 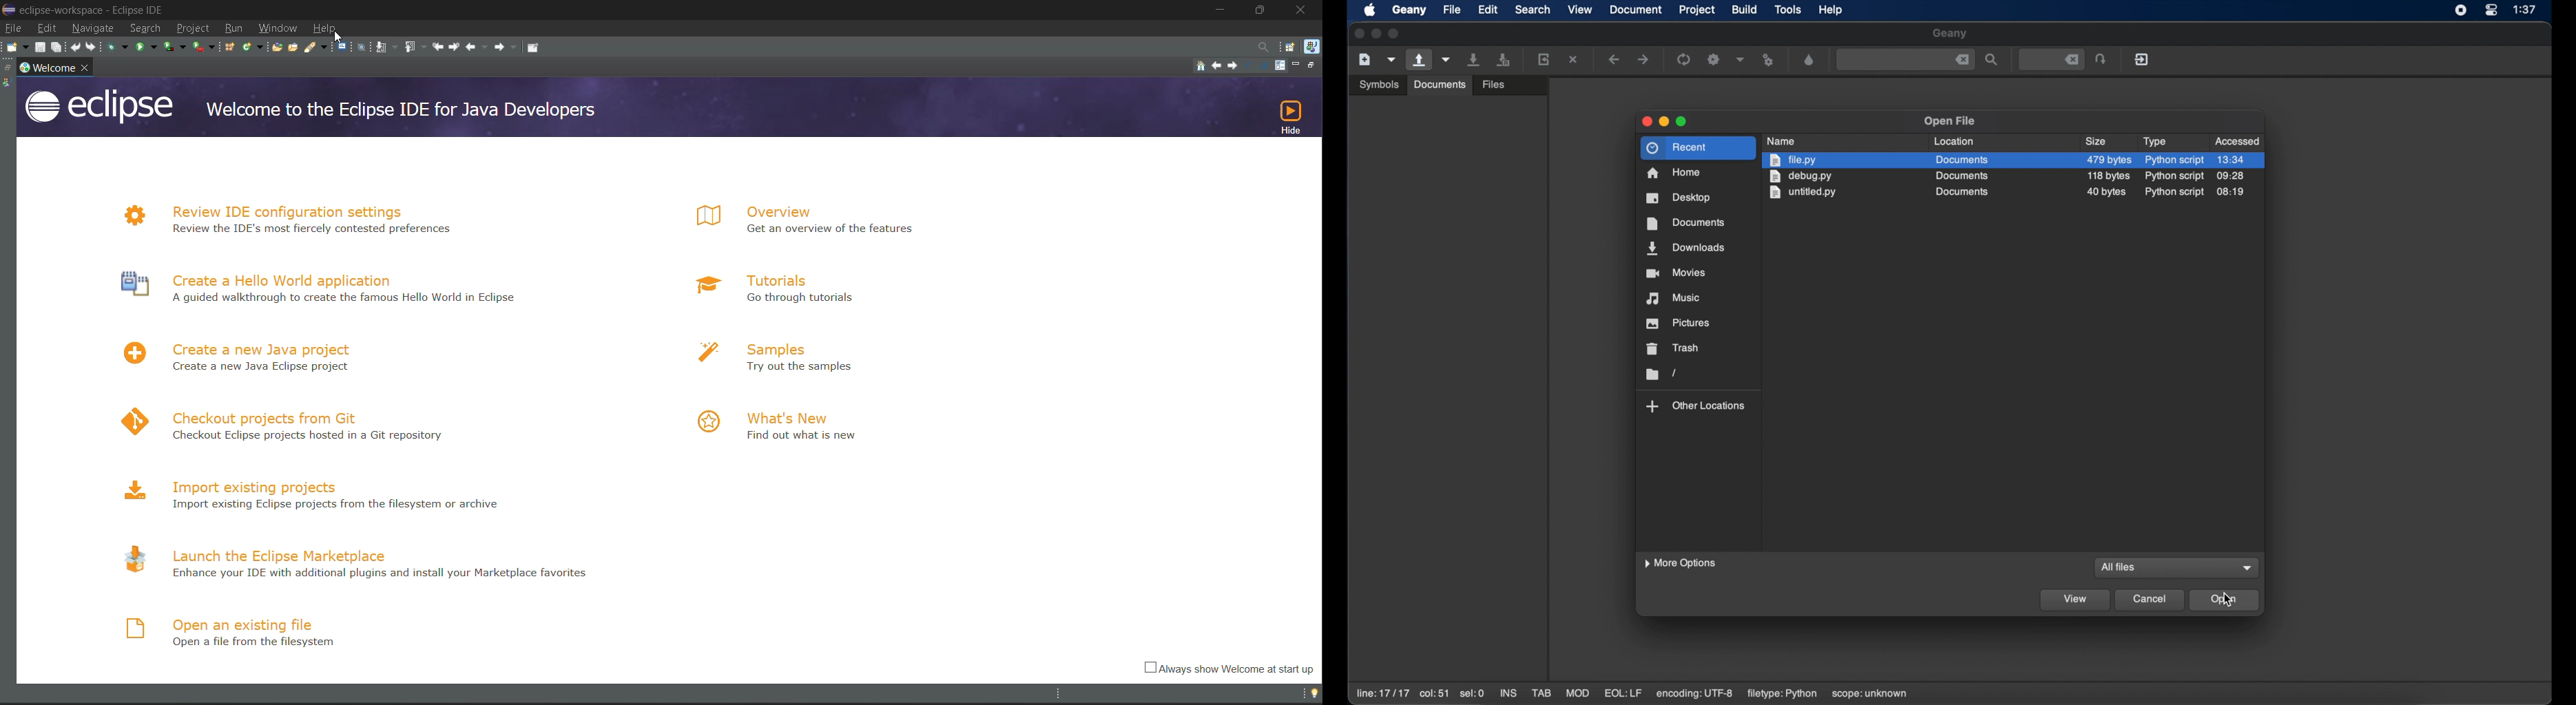 What do you see at coordinates (136, 285) in the screenshot?
I see `Icon` at bounding box center [136, 285].